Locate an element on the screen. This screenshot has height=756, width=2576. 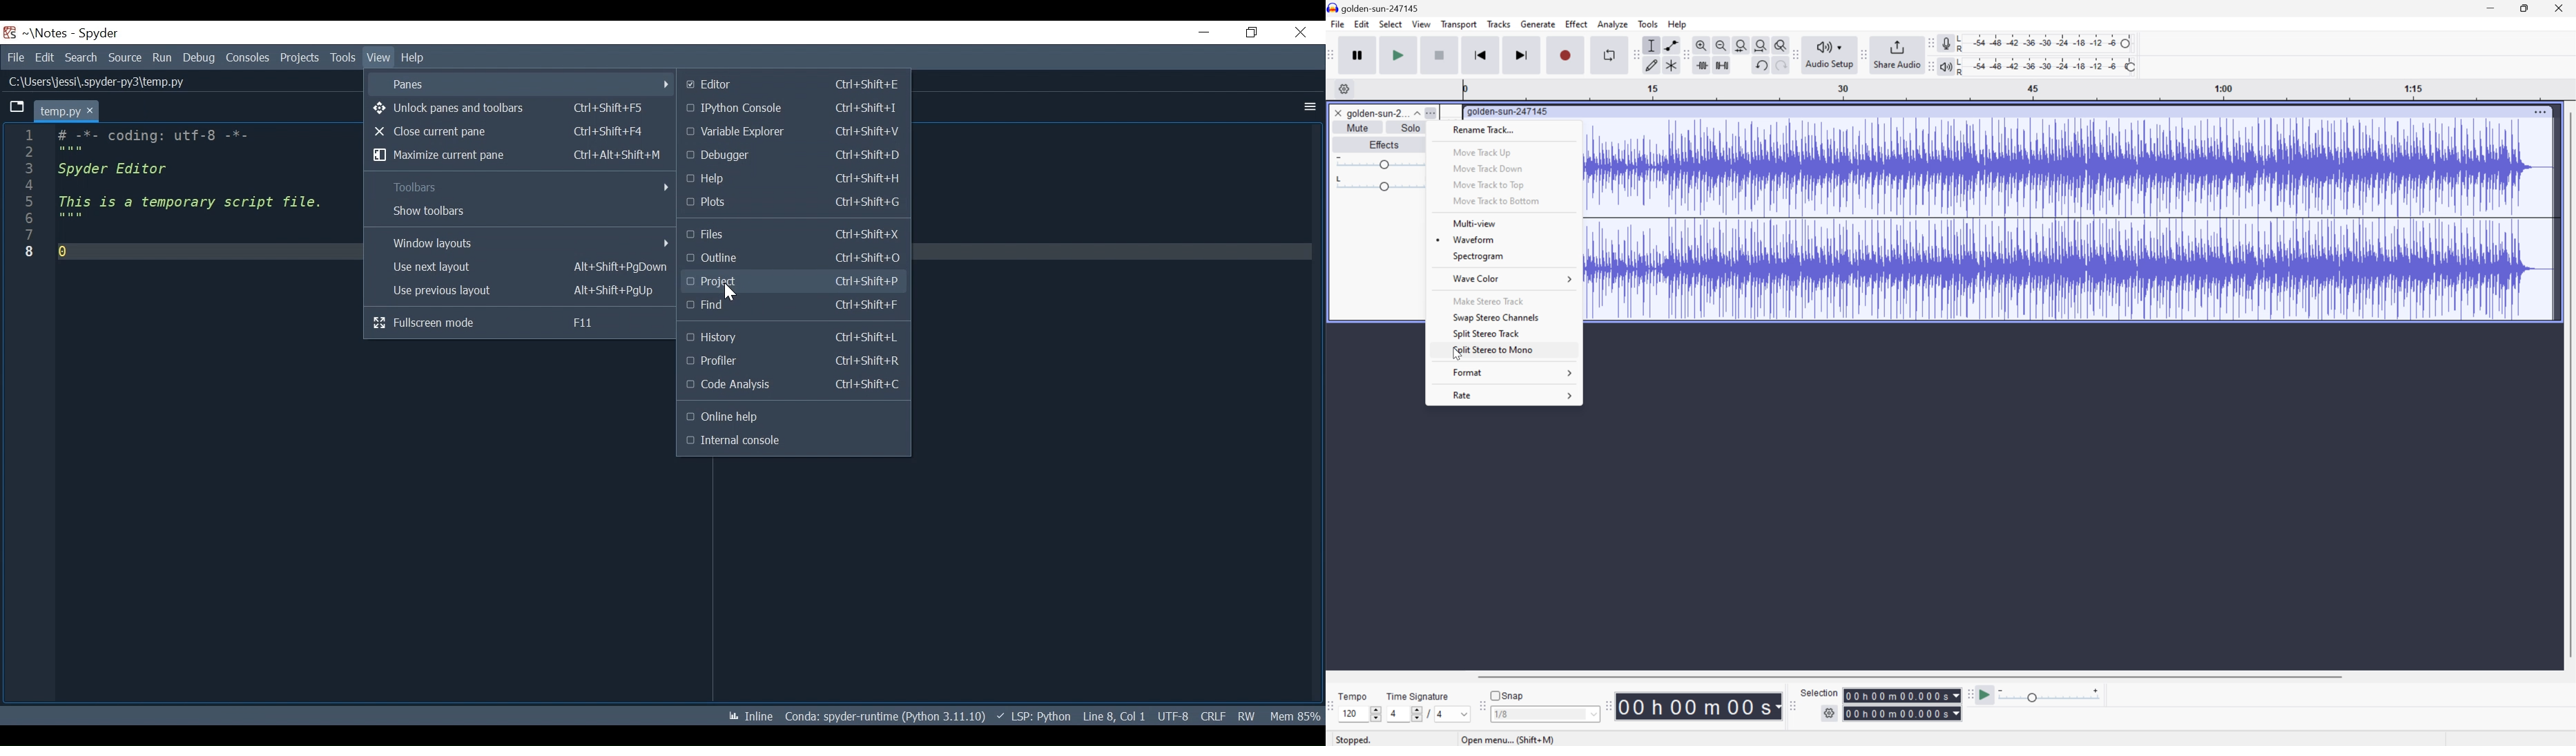
Settings is located at coordinates (1341, 88).